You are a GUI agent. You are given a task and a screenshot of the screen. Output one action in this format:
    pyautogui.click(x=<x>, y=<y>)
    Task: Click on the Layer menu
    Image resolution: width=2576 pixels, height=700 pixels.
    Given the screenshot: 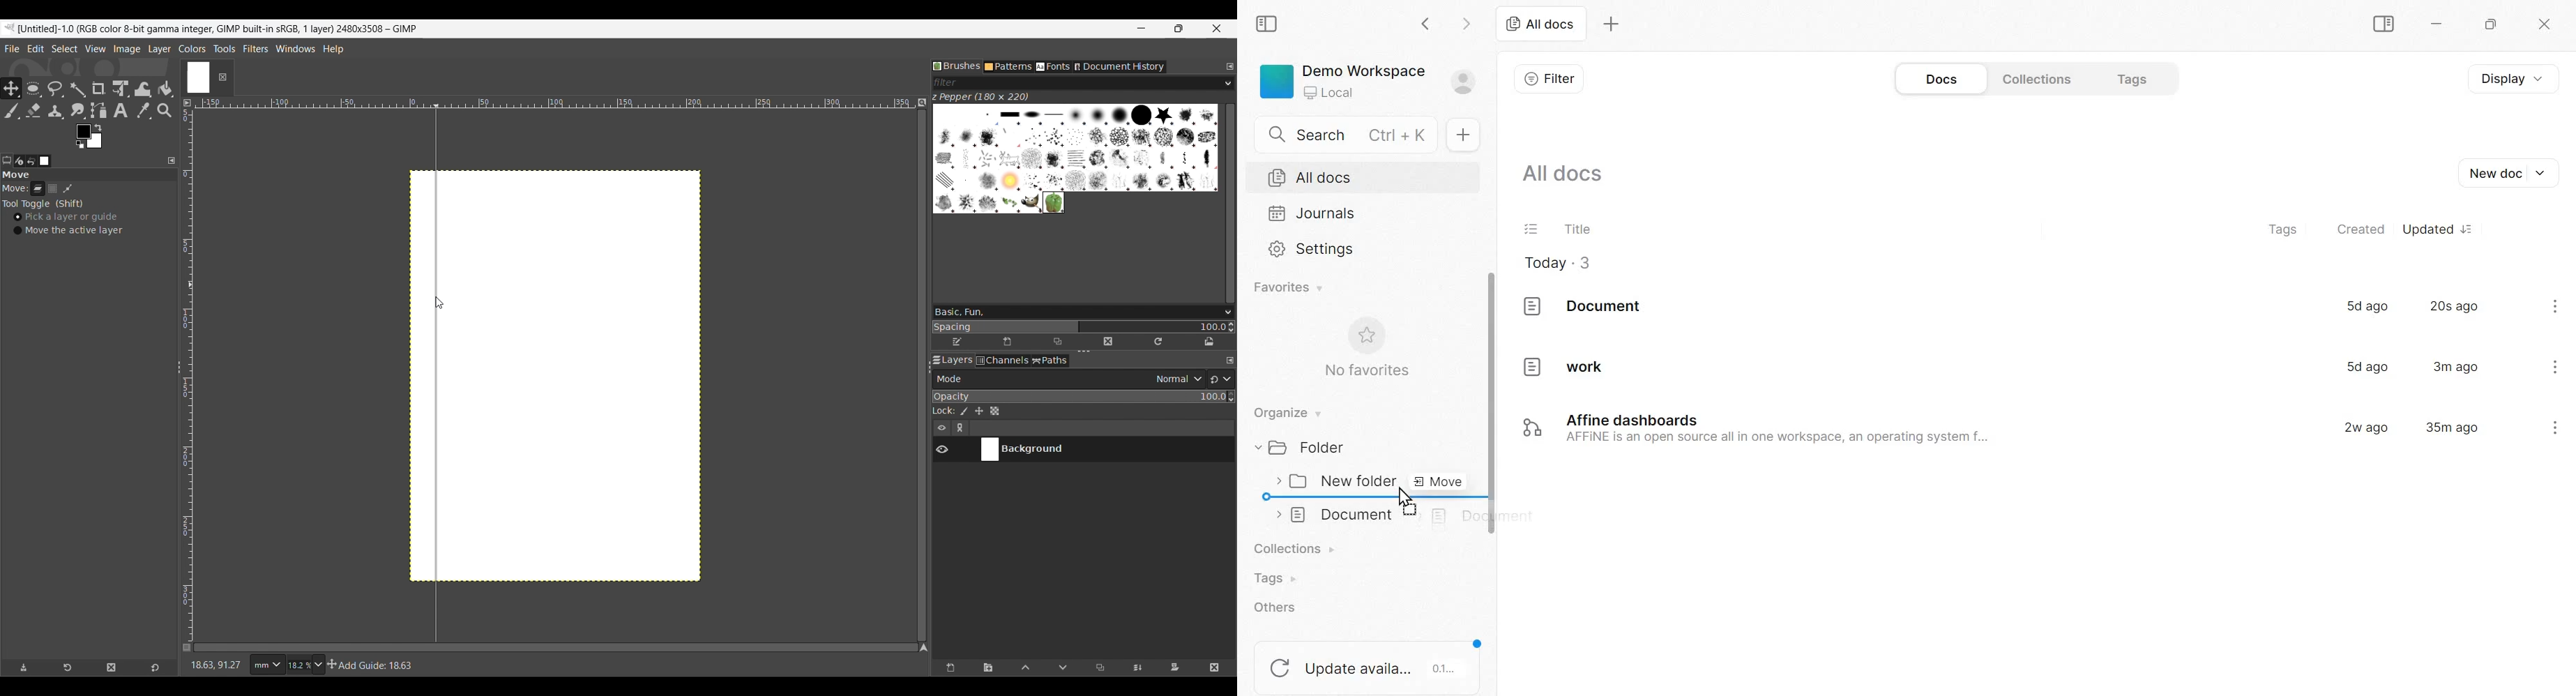 What is the action you would take?
    pyautogui.click(x=159, y=49)
    